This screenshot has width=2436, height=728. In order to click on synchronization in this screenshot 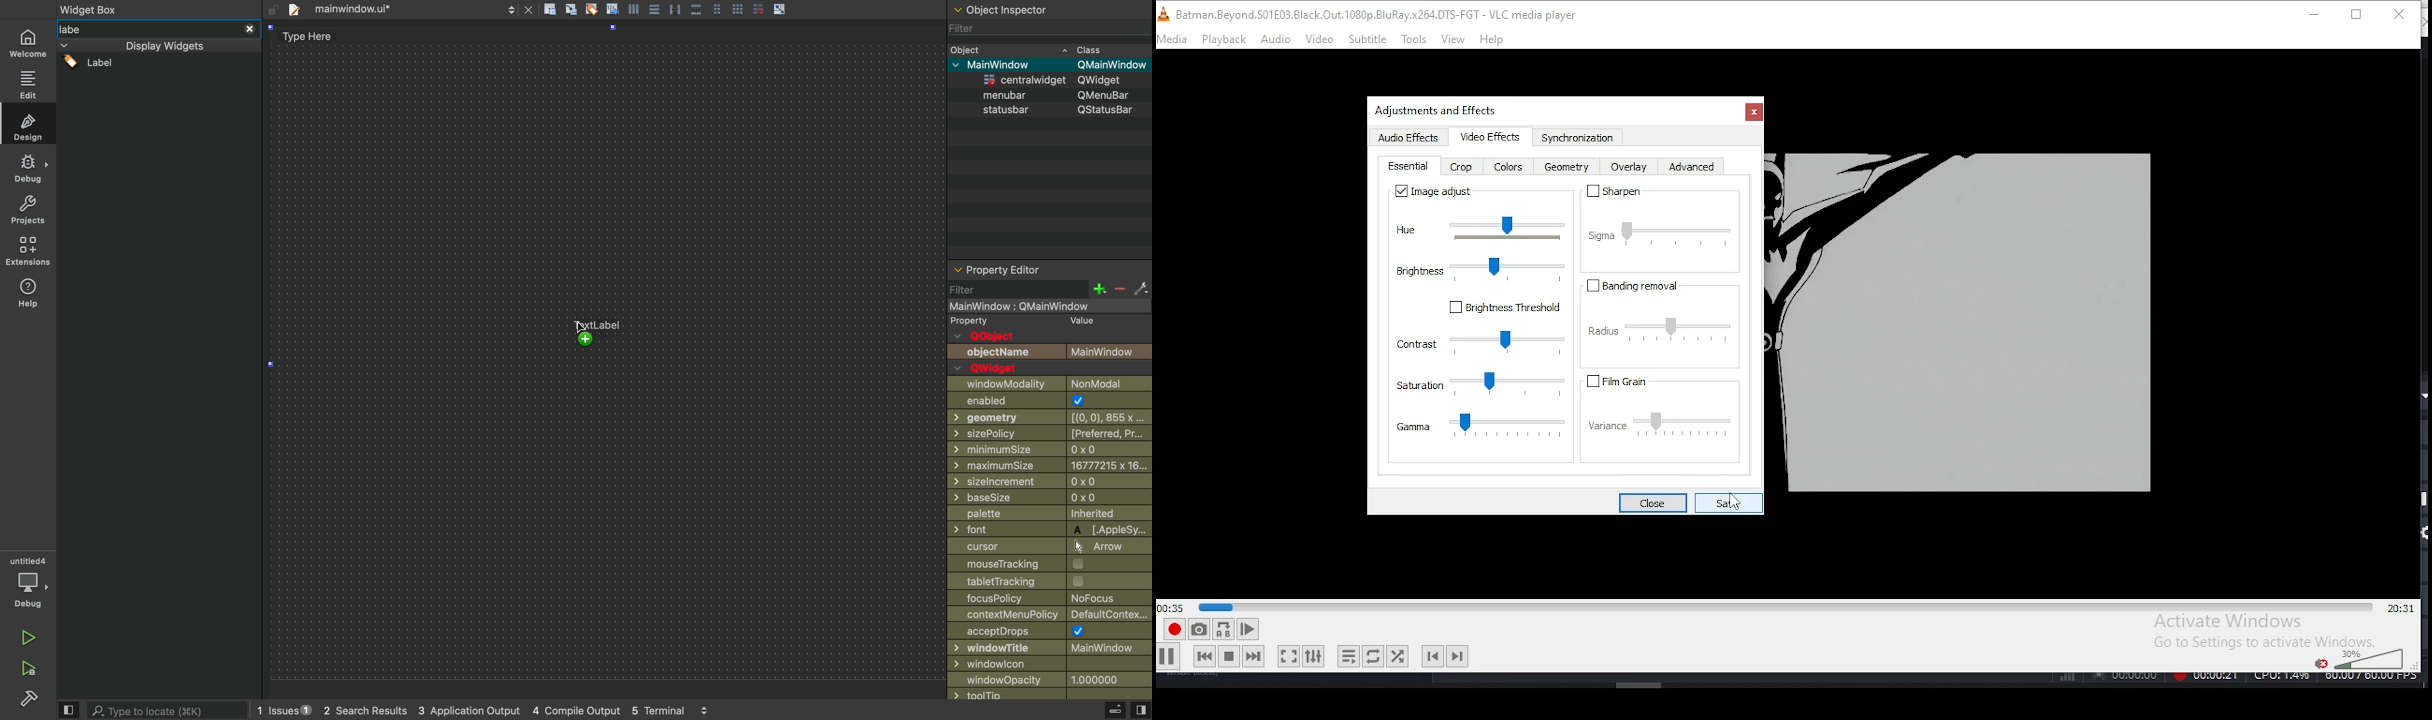, I will do `click(1576, 138)`.